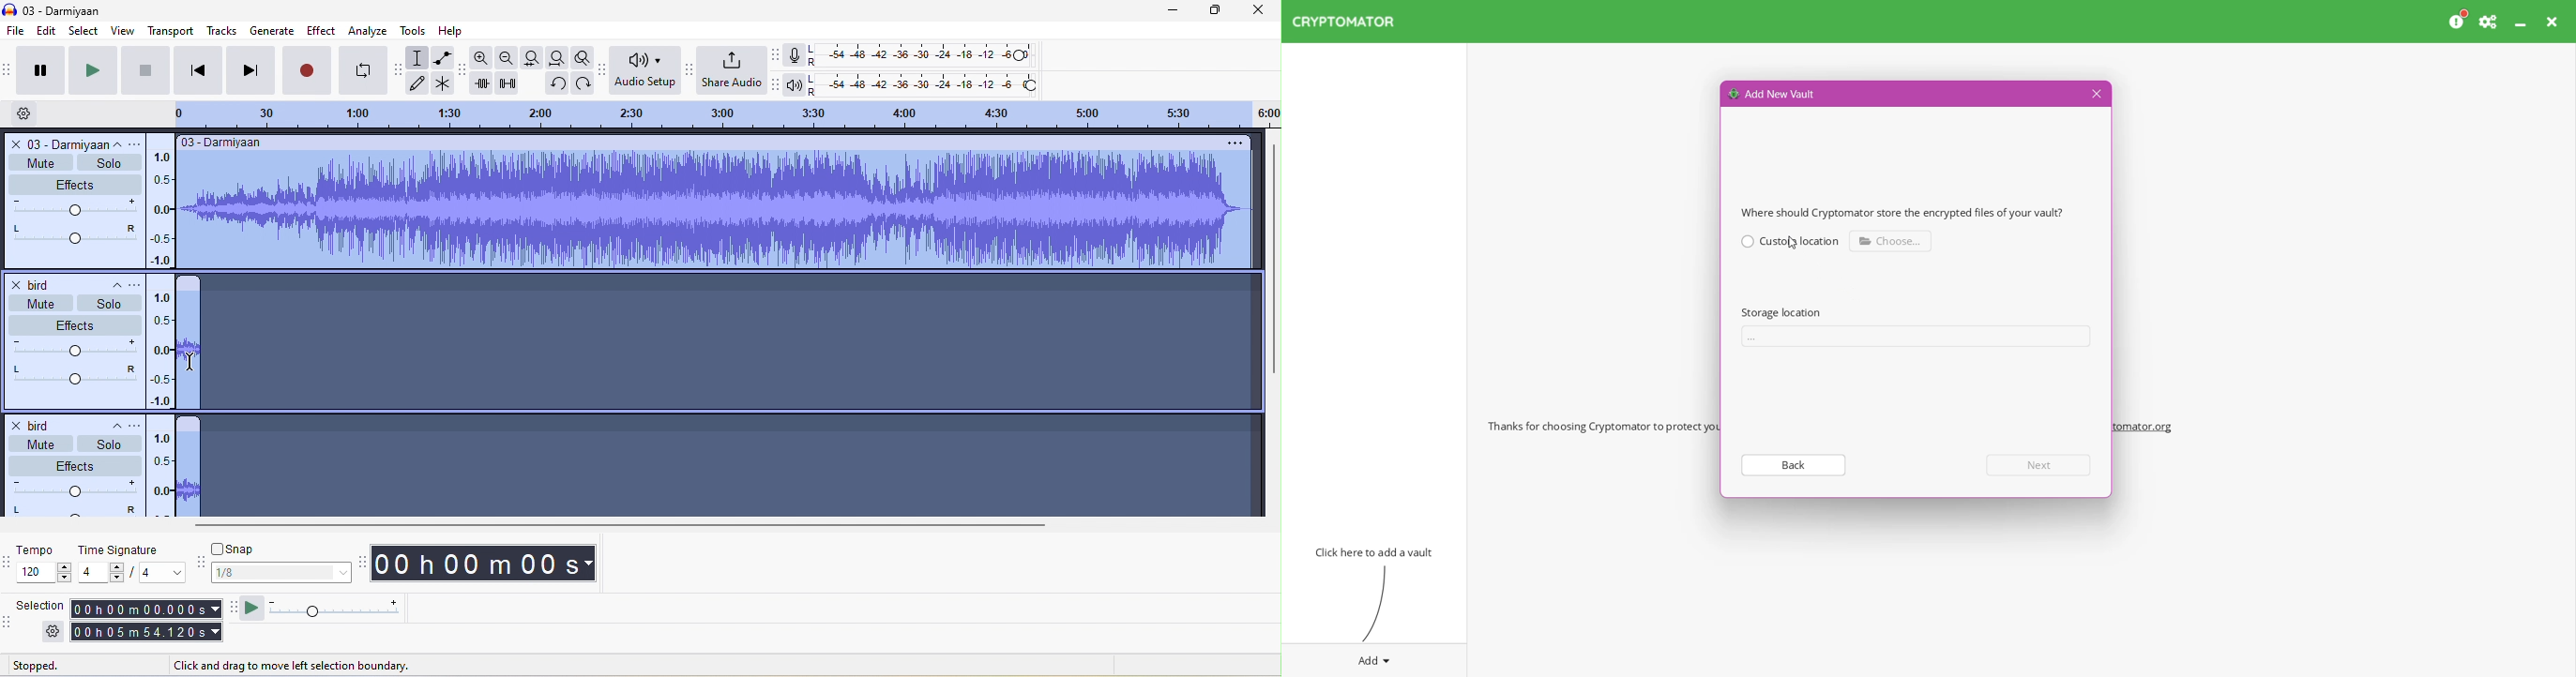  What do you see at coordinates (417, 58) in the screenshot?
I see `selection tool` at bounding box center [417, 58].